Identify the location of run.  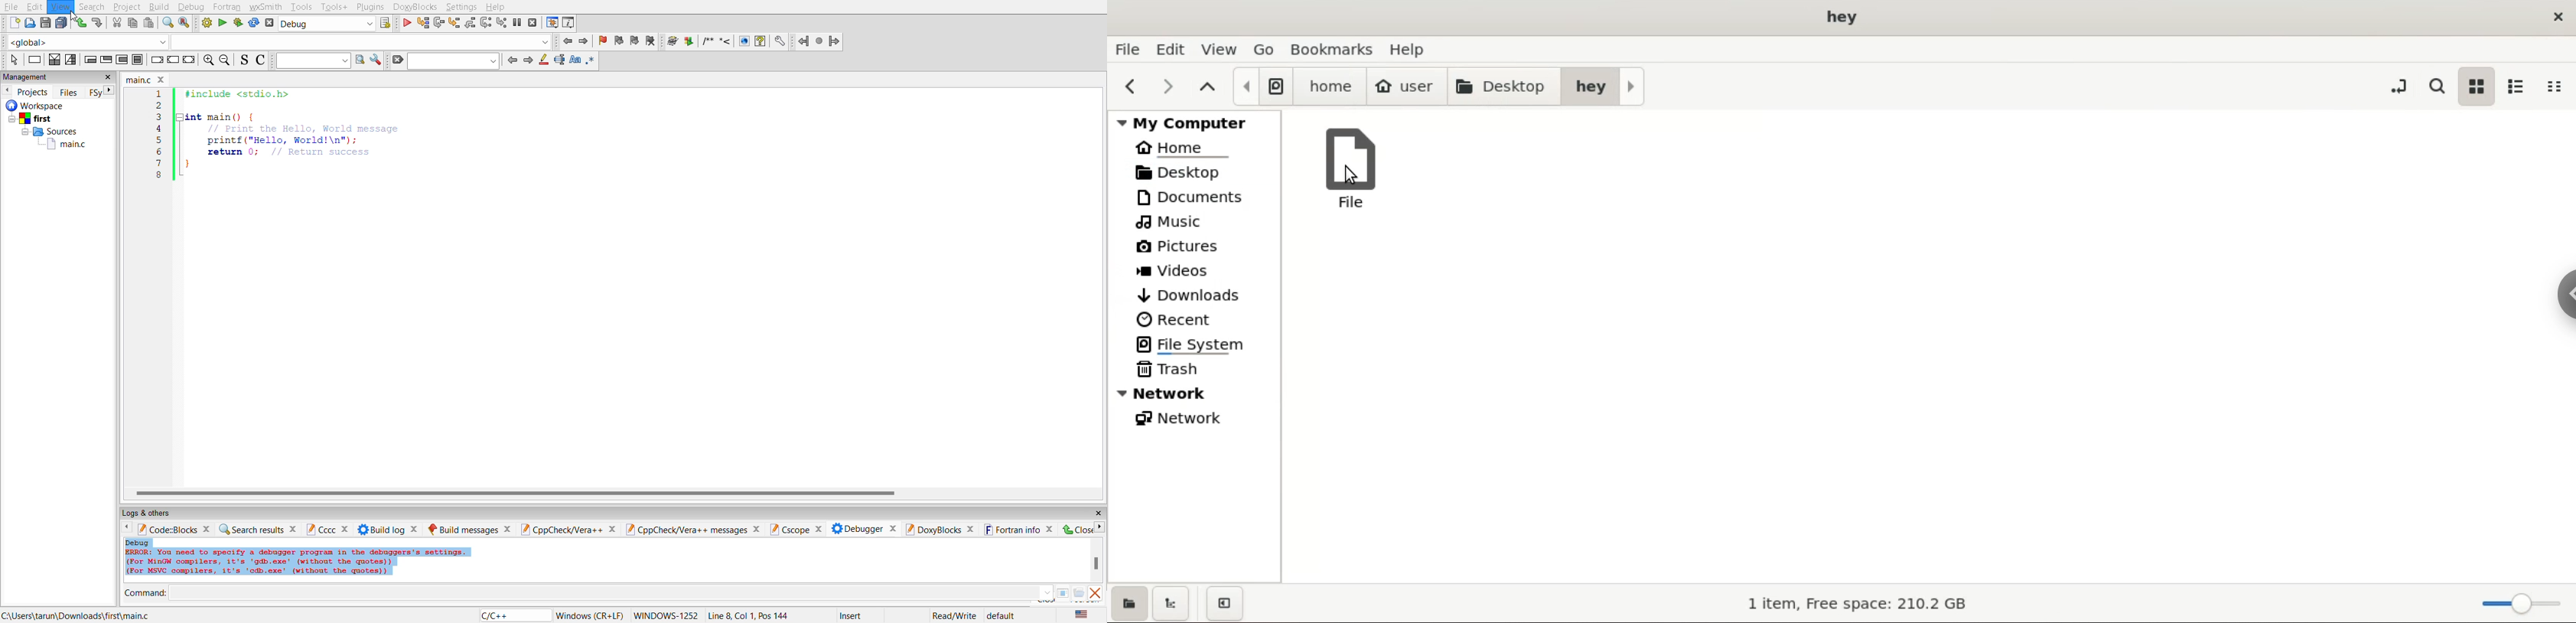
(220, 24).